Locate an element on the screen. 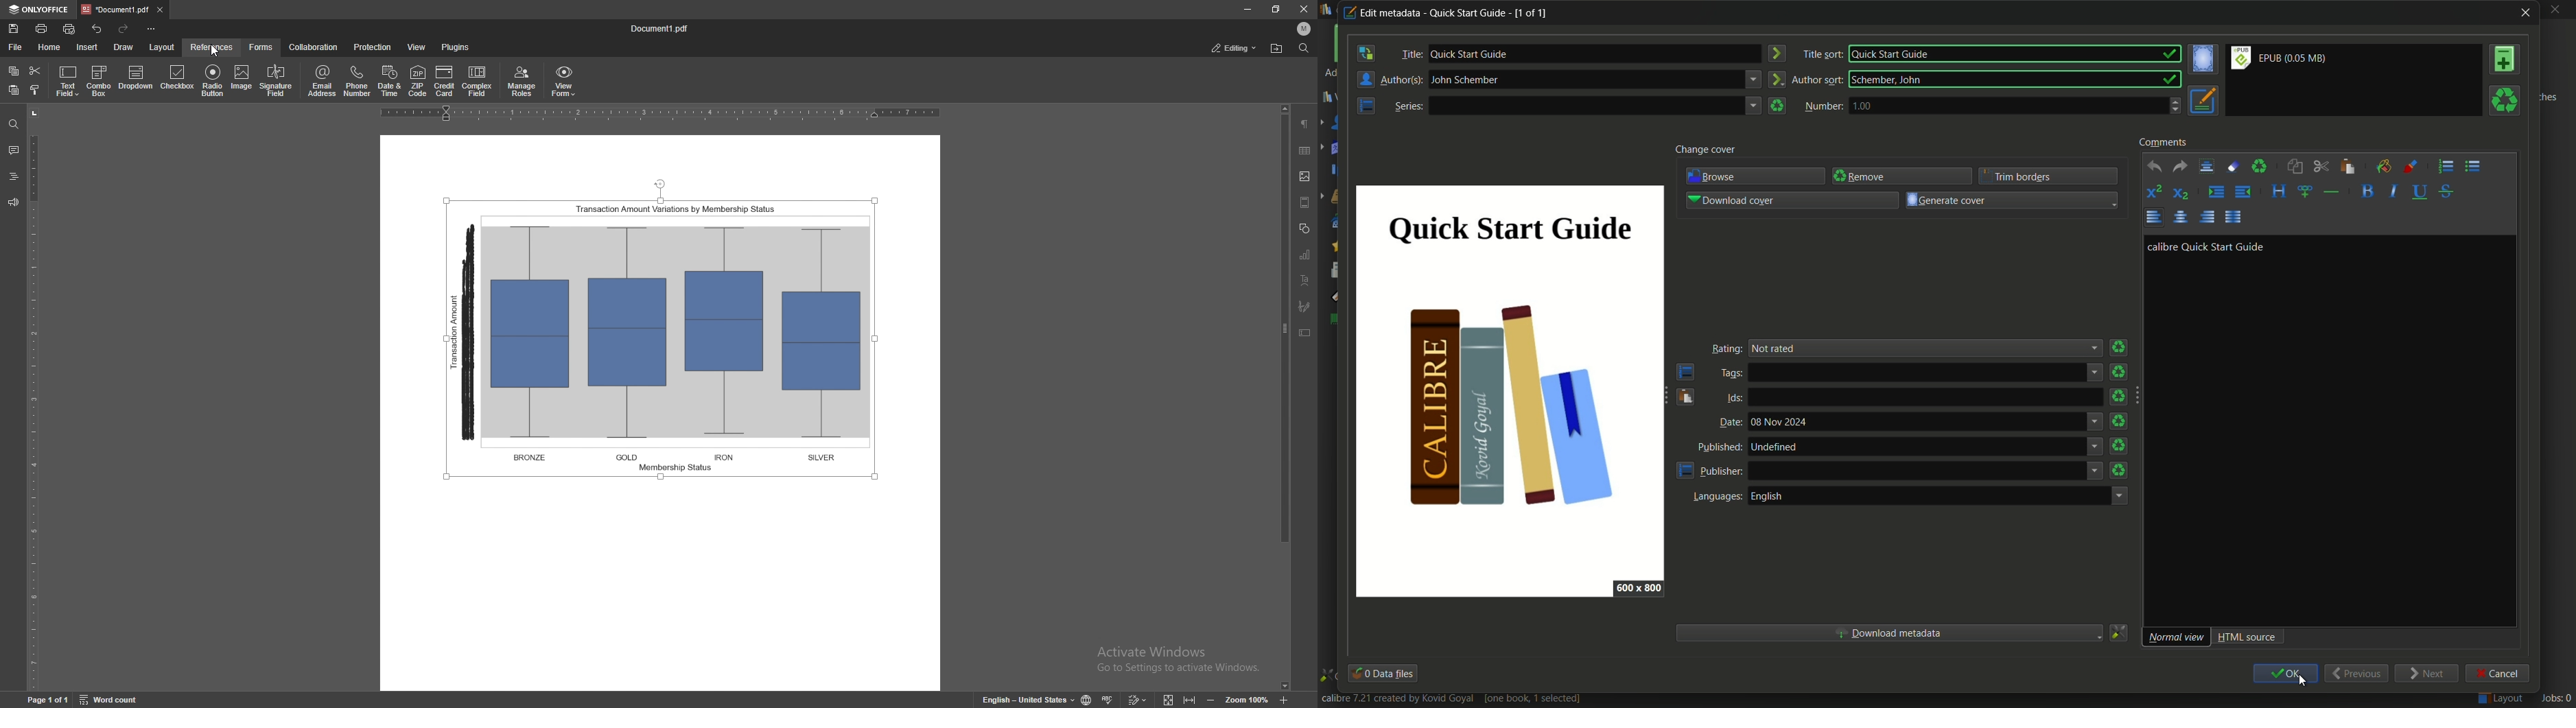 Image resolution: width=2576 pixels, height=728 pixels. foreground color is located at coordinates (2409, 166).